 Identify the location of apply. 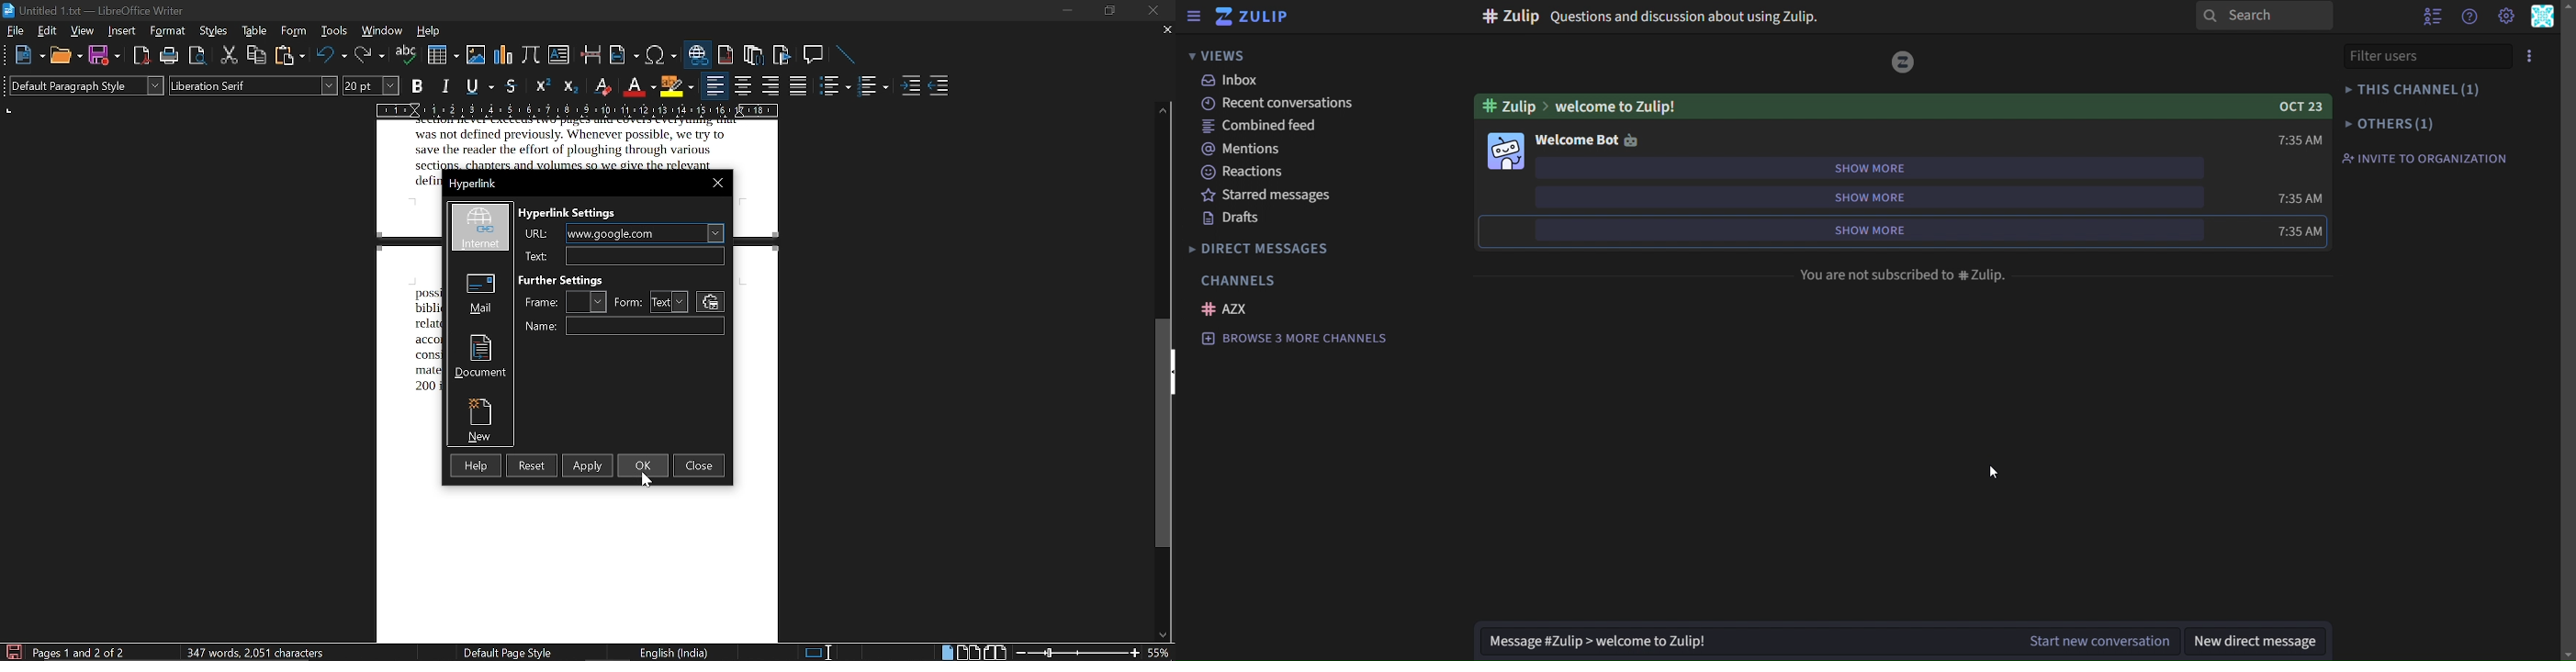
(586, 465).